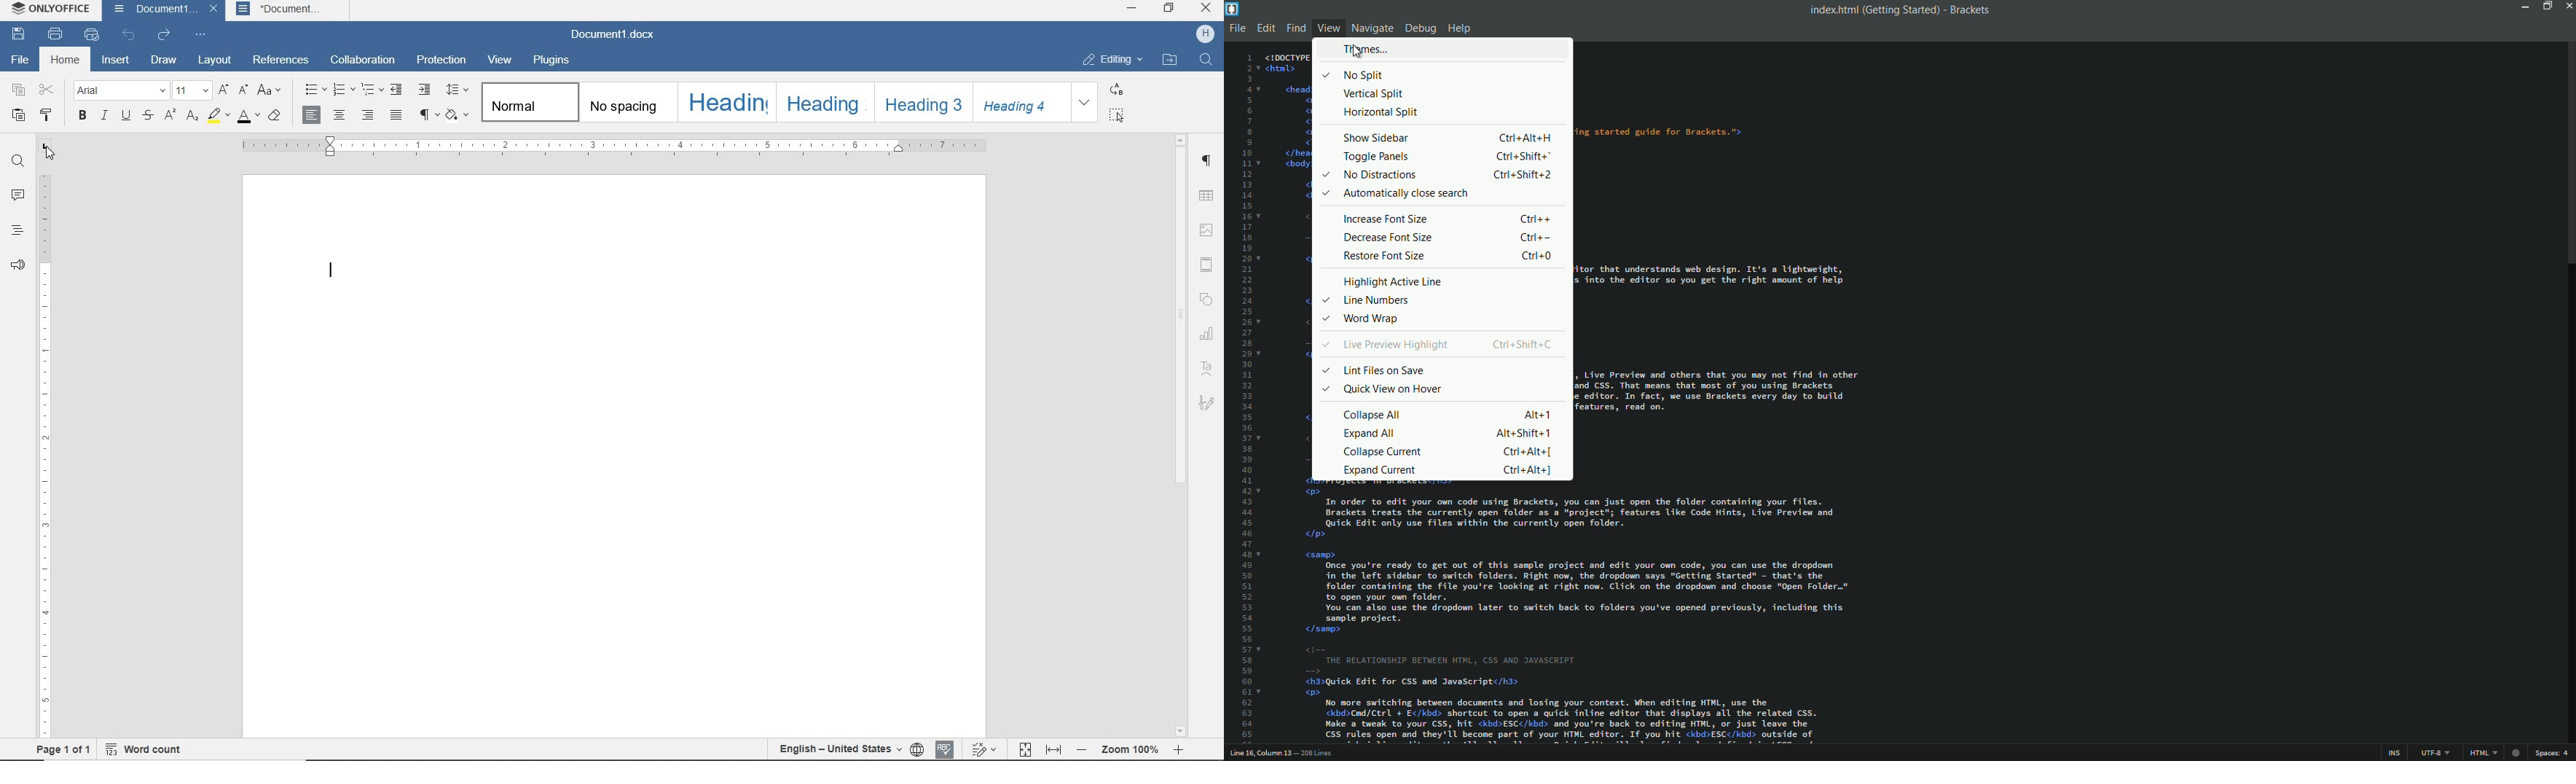 The height and width of the screenshot is (784, 2576). I want to click on FONT, so click(121, 91).